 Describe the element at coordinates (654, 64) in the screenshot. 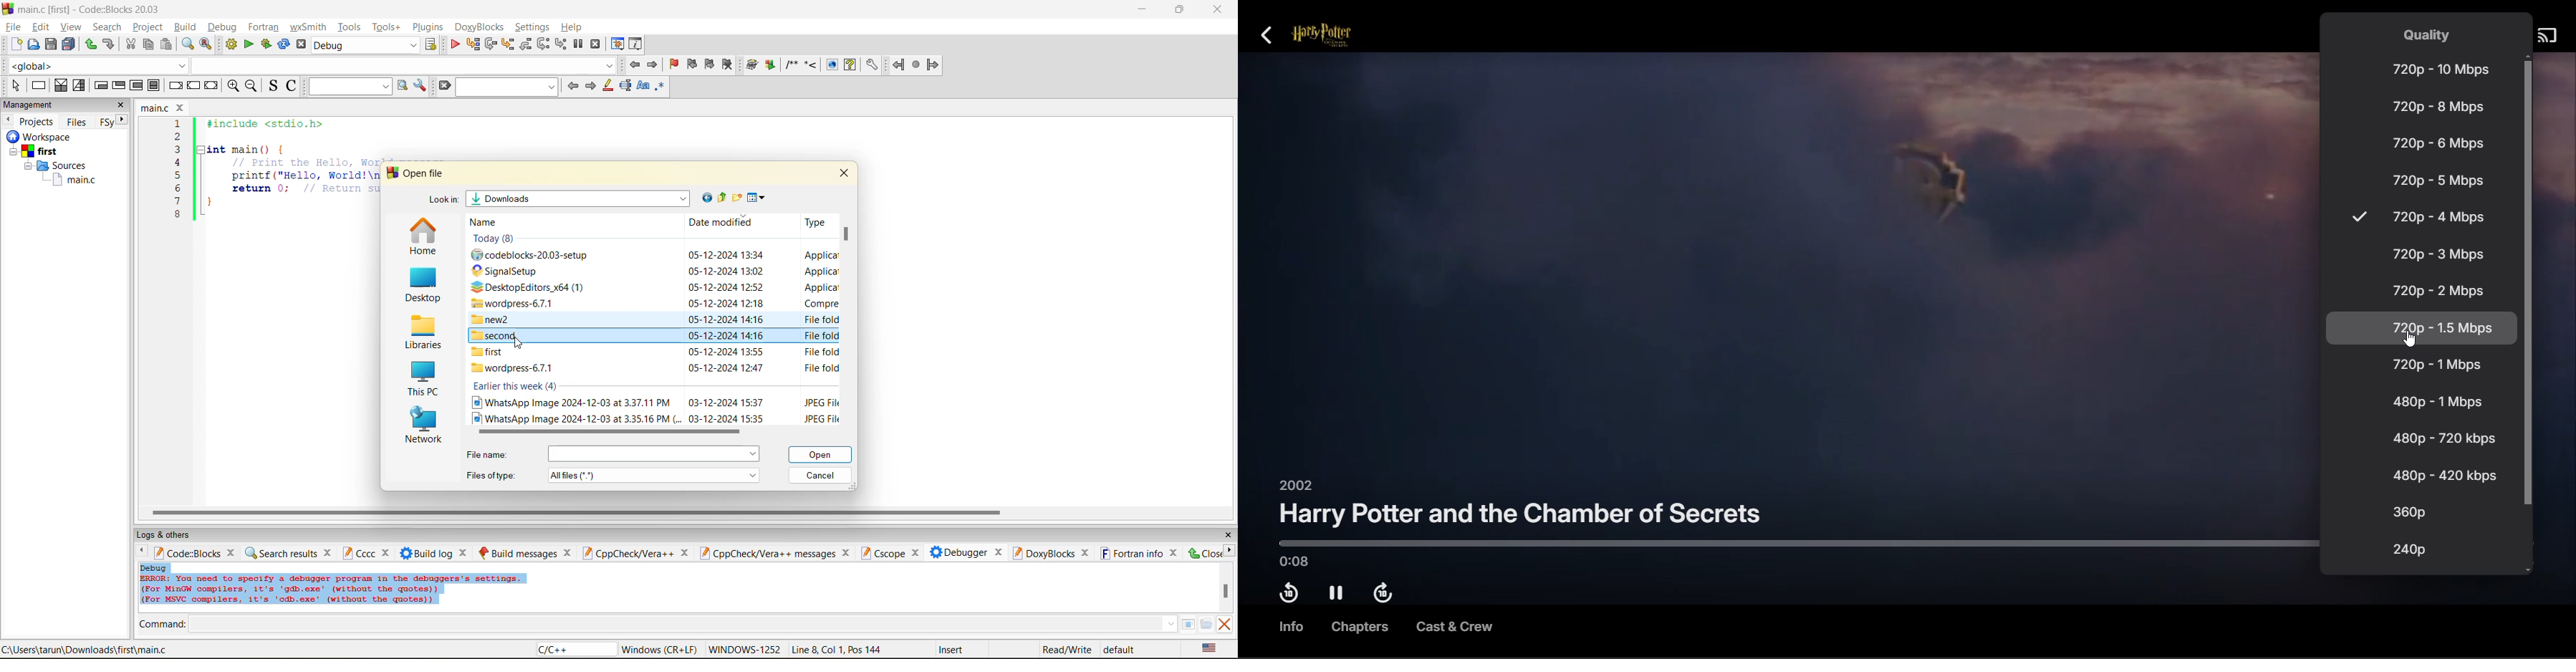

I see `jump forward` at that location.